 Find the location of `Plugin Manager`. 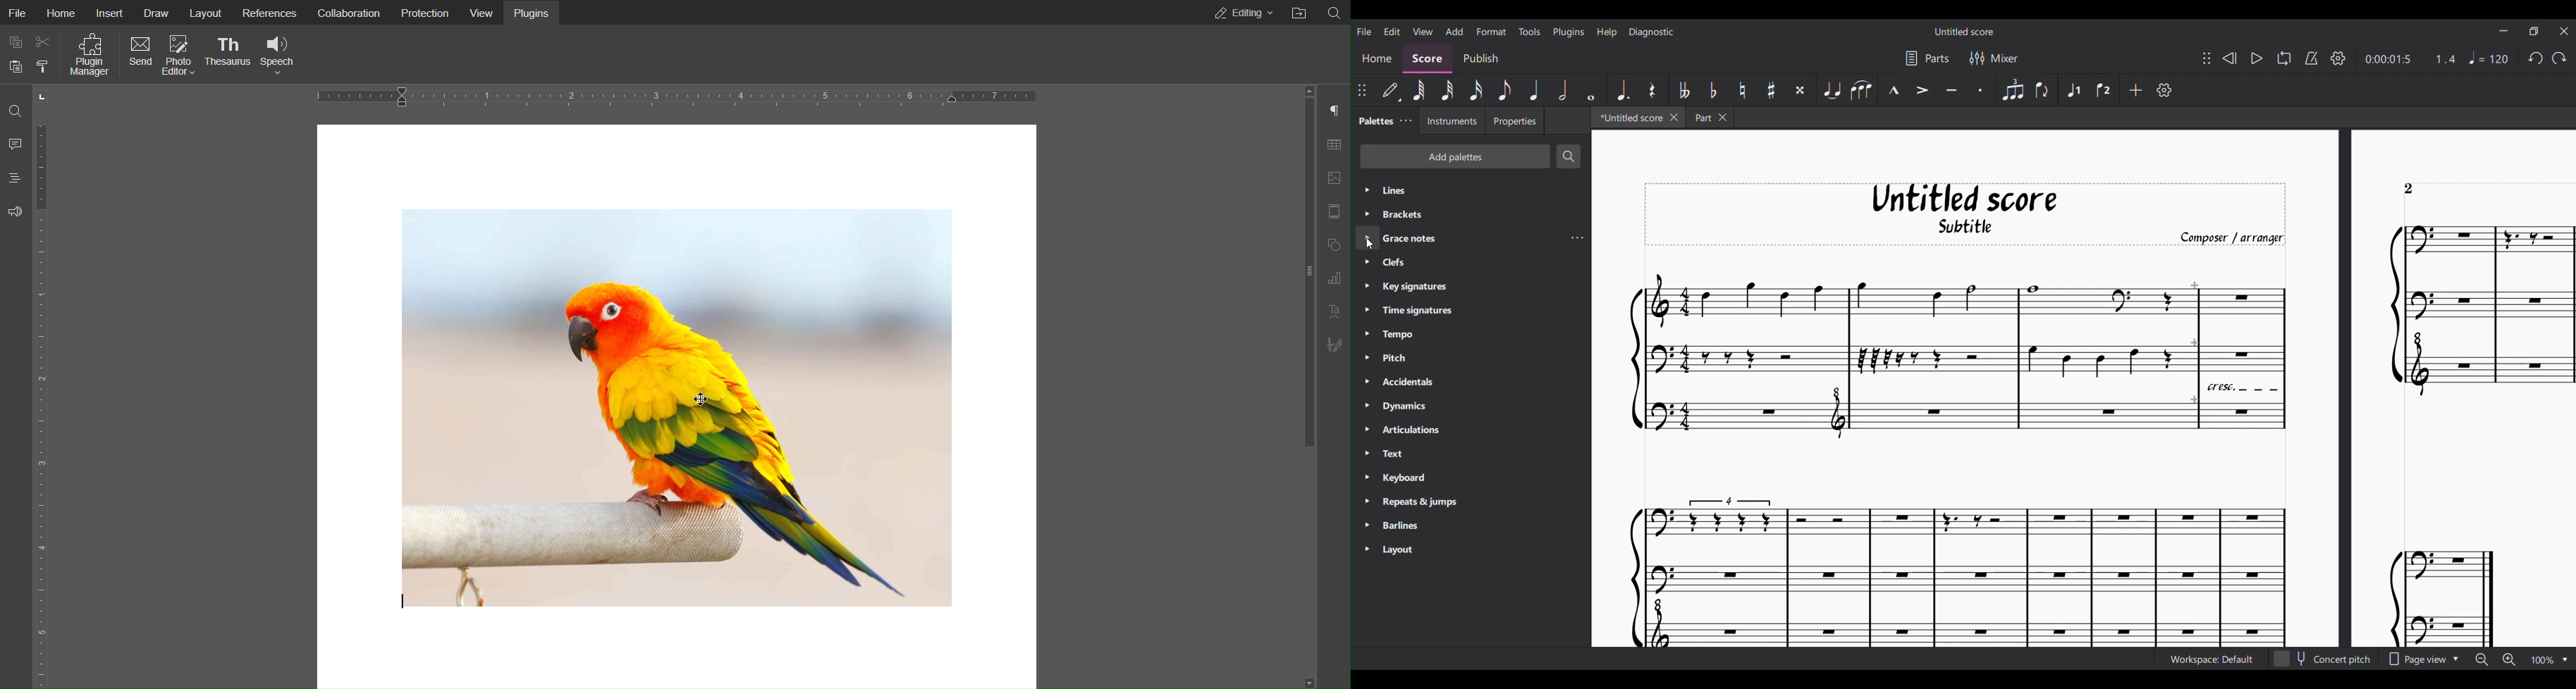

Plugin Manager is located at coordinates (87, 55).